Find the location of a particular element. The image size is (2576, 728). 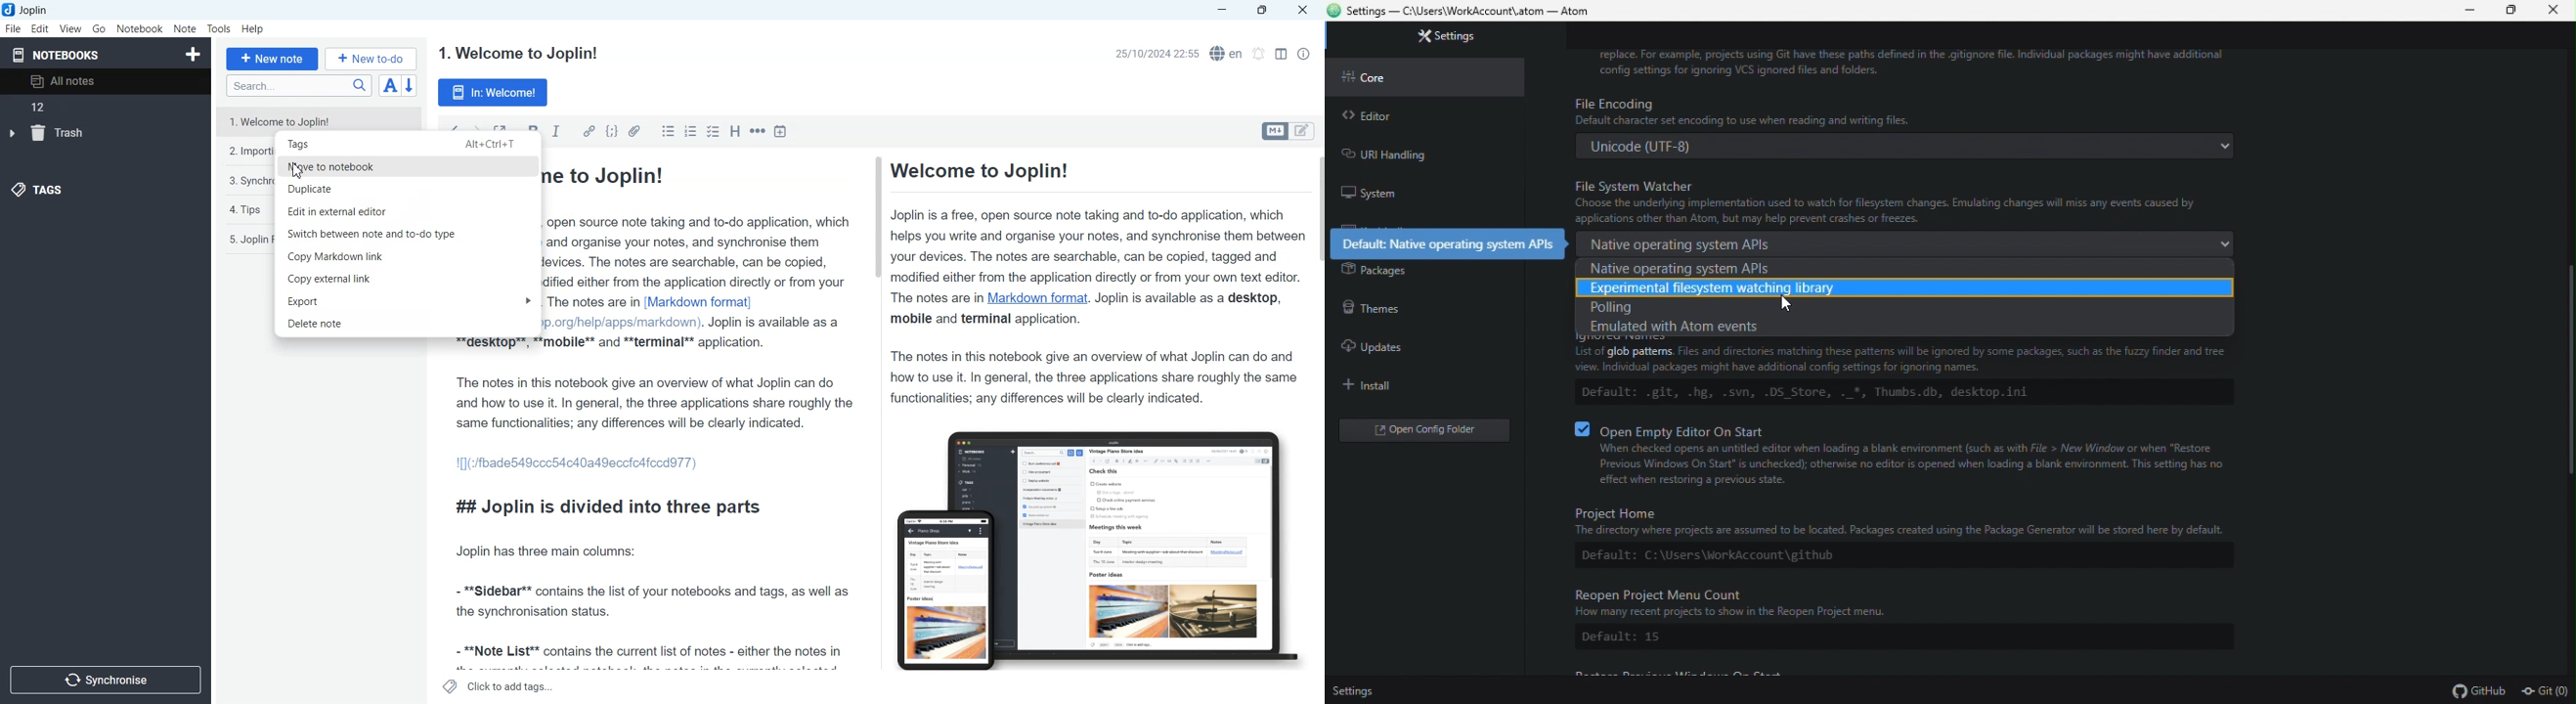

Native operating system API is located at coordinates (1899, 268).